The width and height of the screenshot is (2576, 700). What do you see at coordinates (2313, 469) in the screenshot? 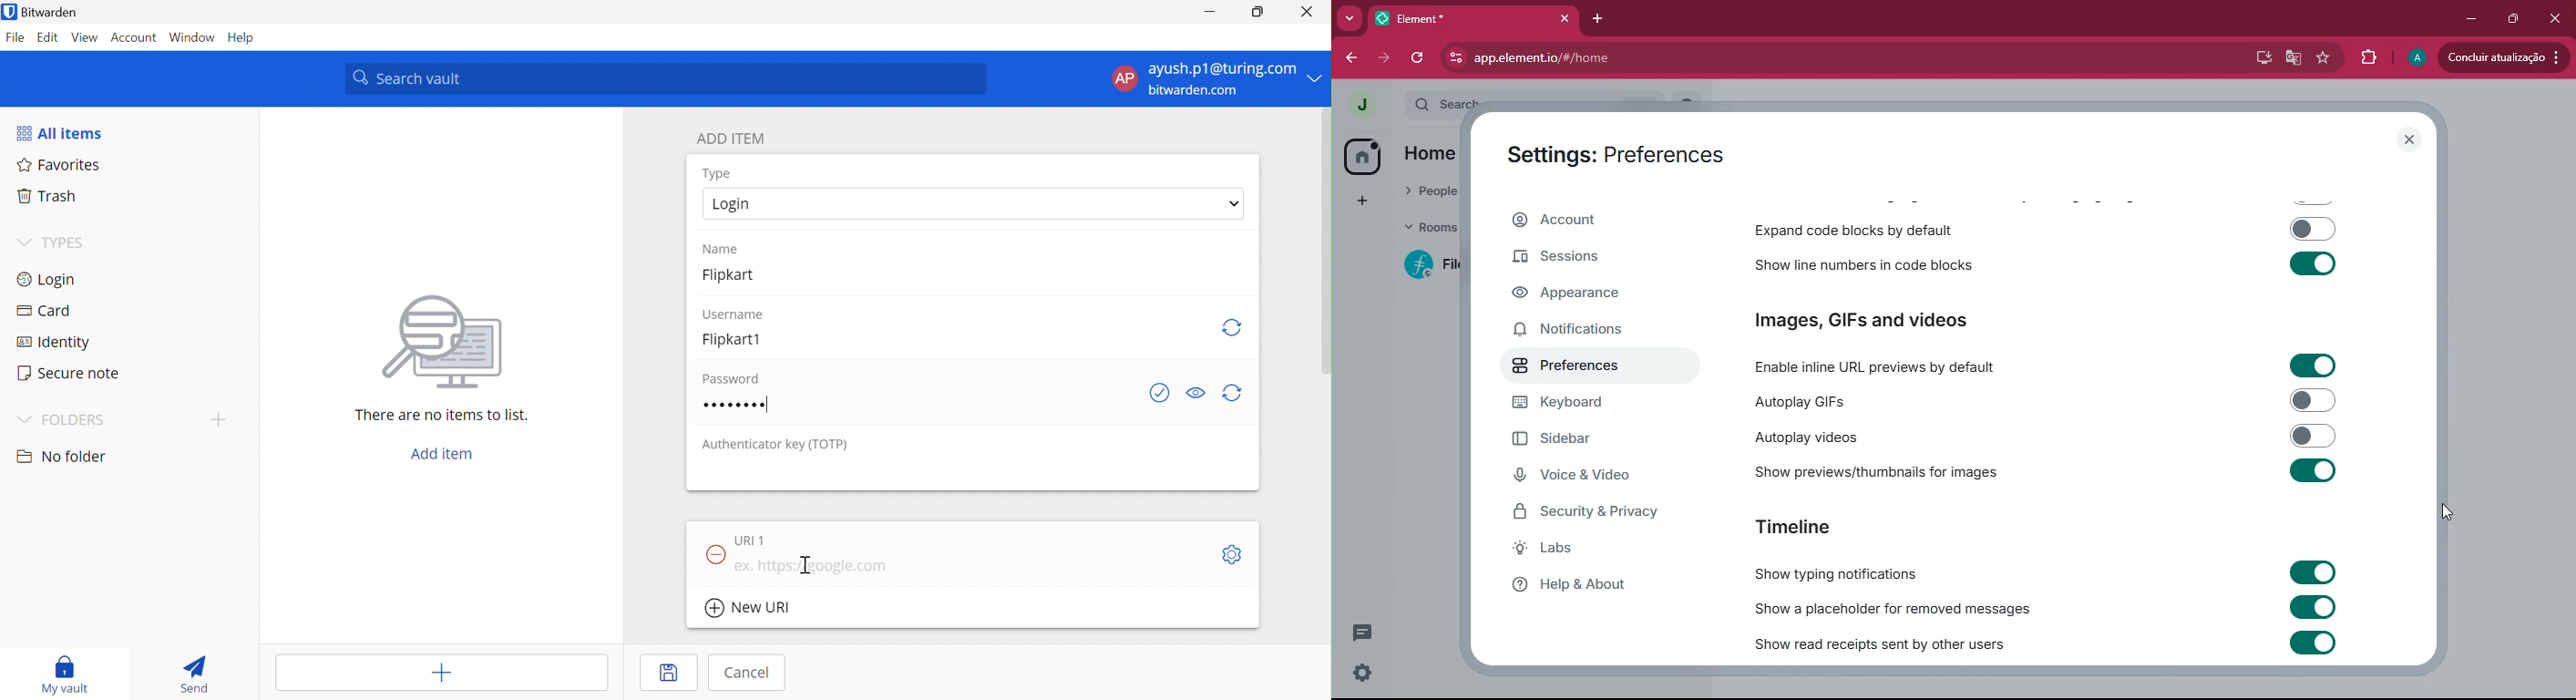
I see `toggle on/off` at bounding box center [2313, 469].